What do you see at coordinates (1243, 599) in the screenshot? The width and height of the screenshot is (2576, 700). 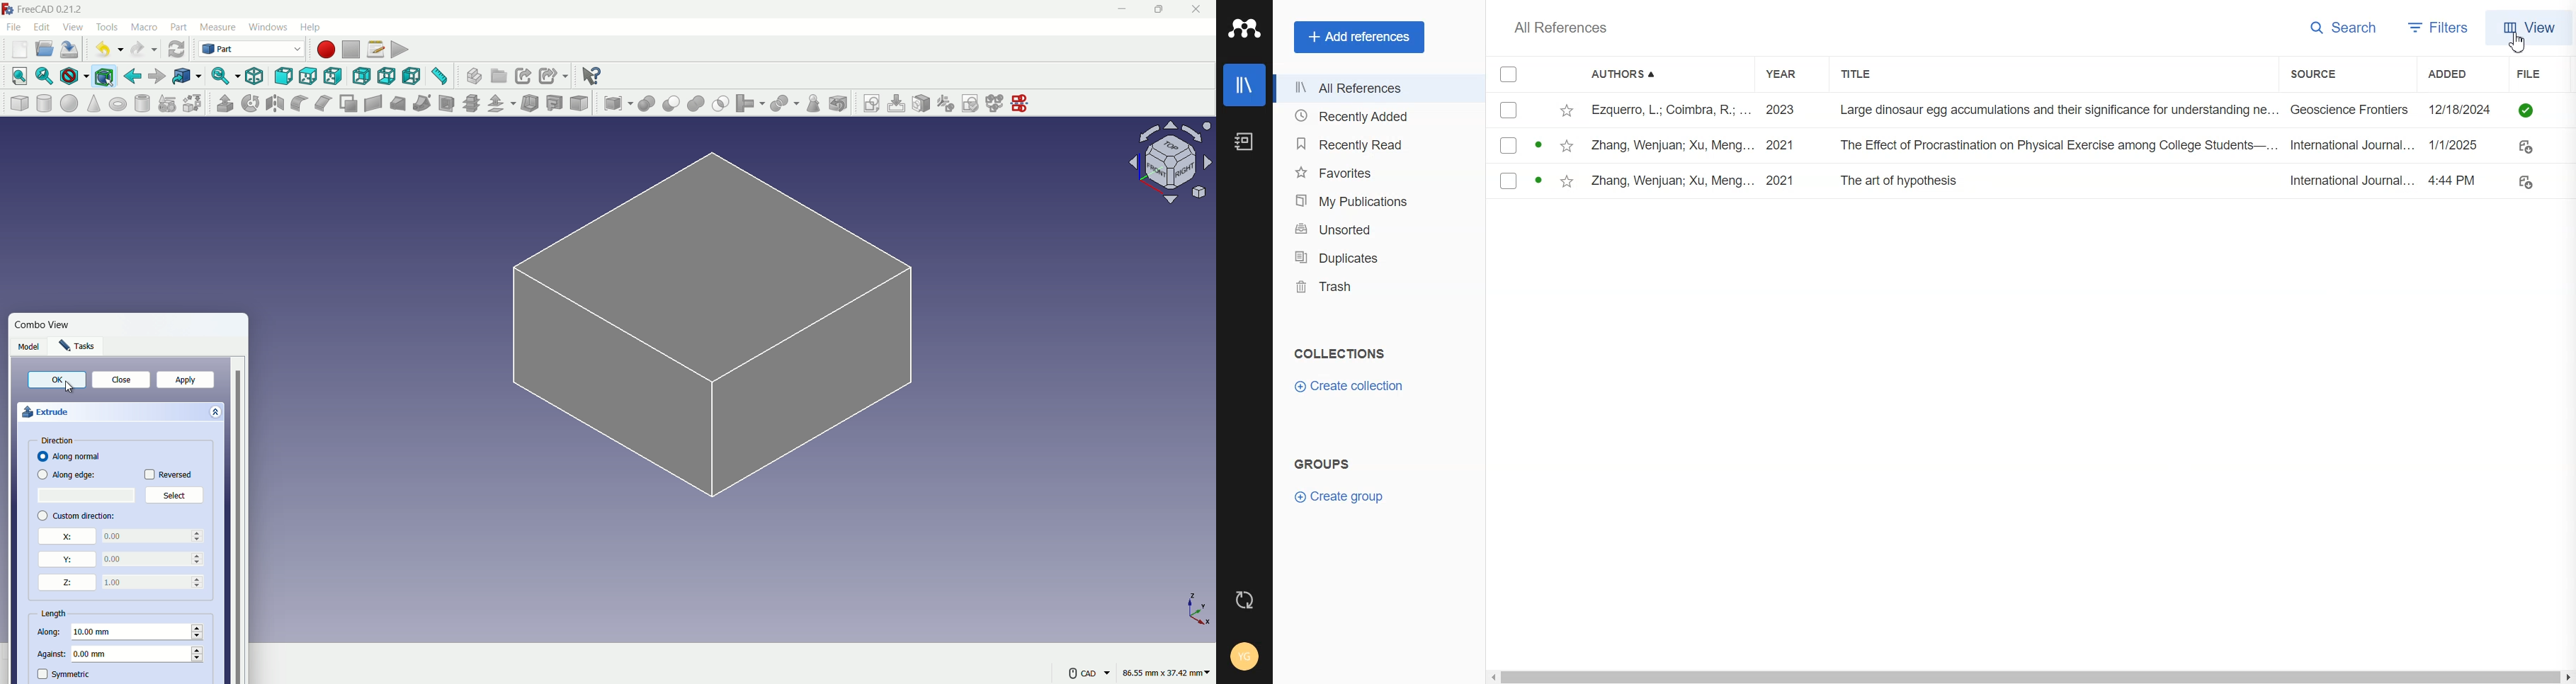 I see `Auto sync` at bounding box center [1243, 599].